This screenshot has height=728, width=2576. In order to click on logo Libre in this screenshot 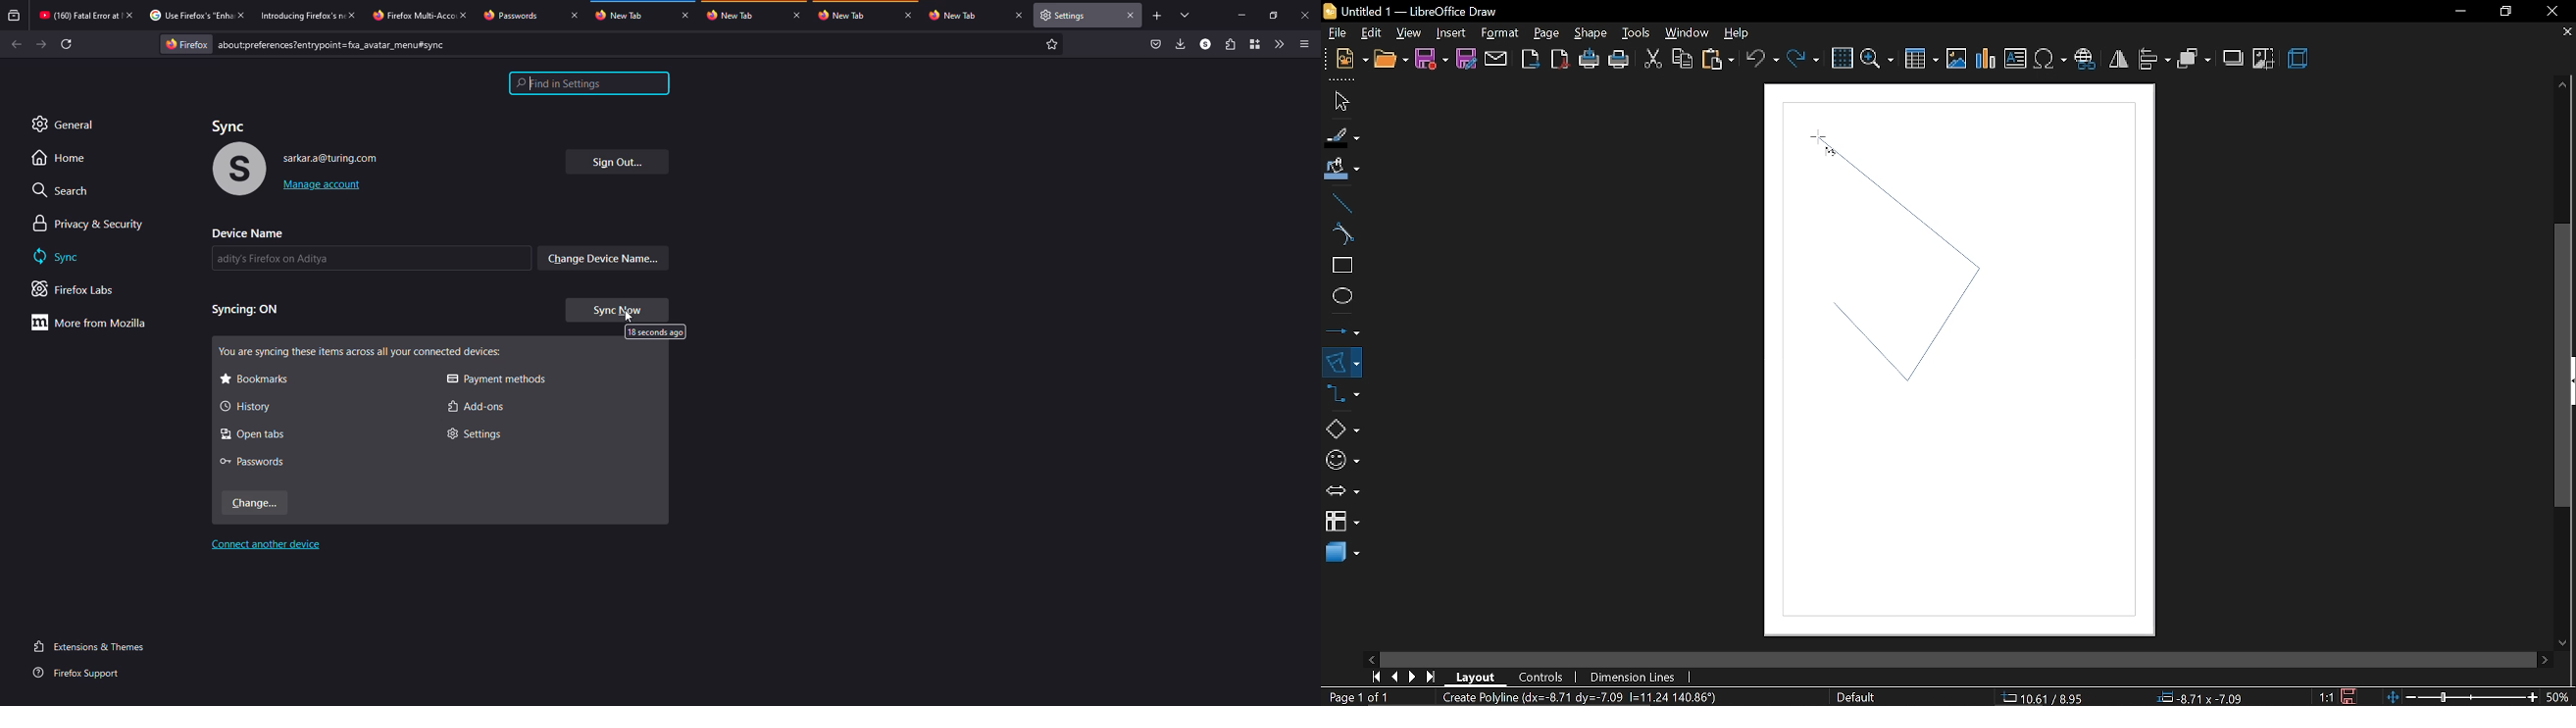, I will do `click(1332, 12)`.